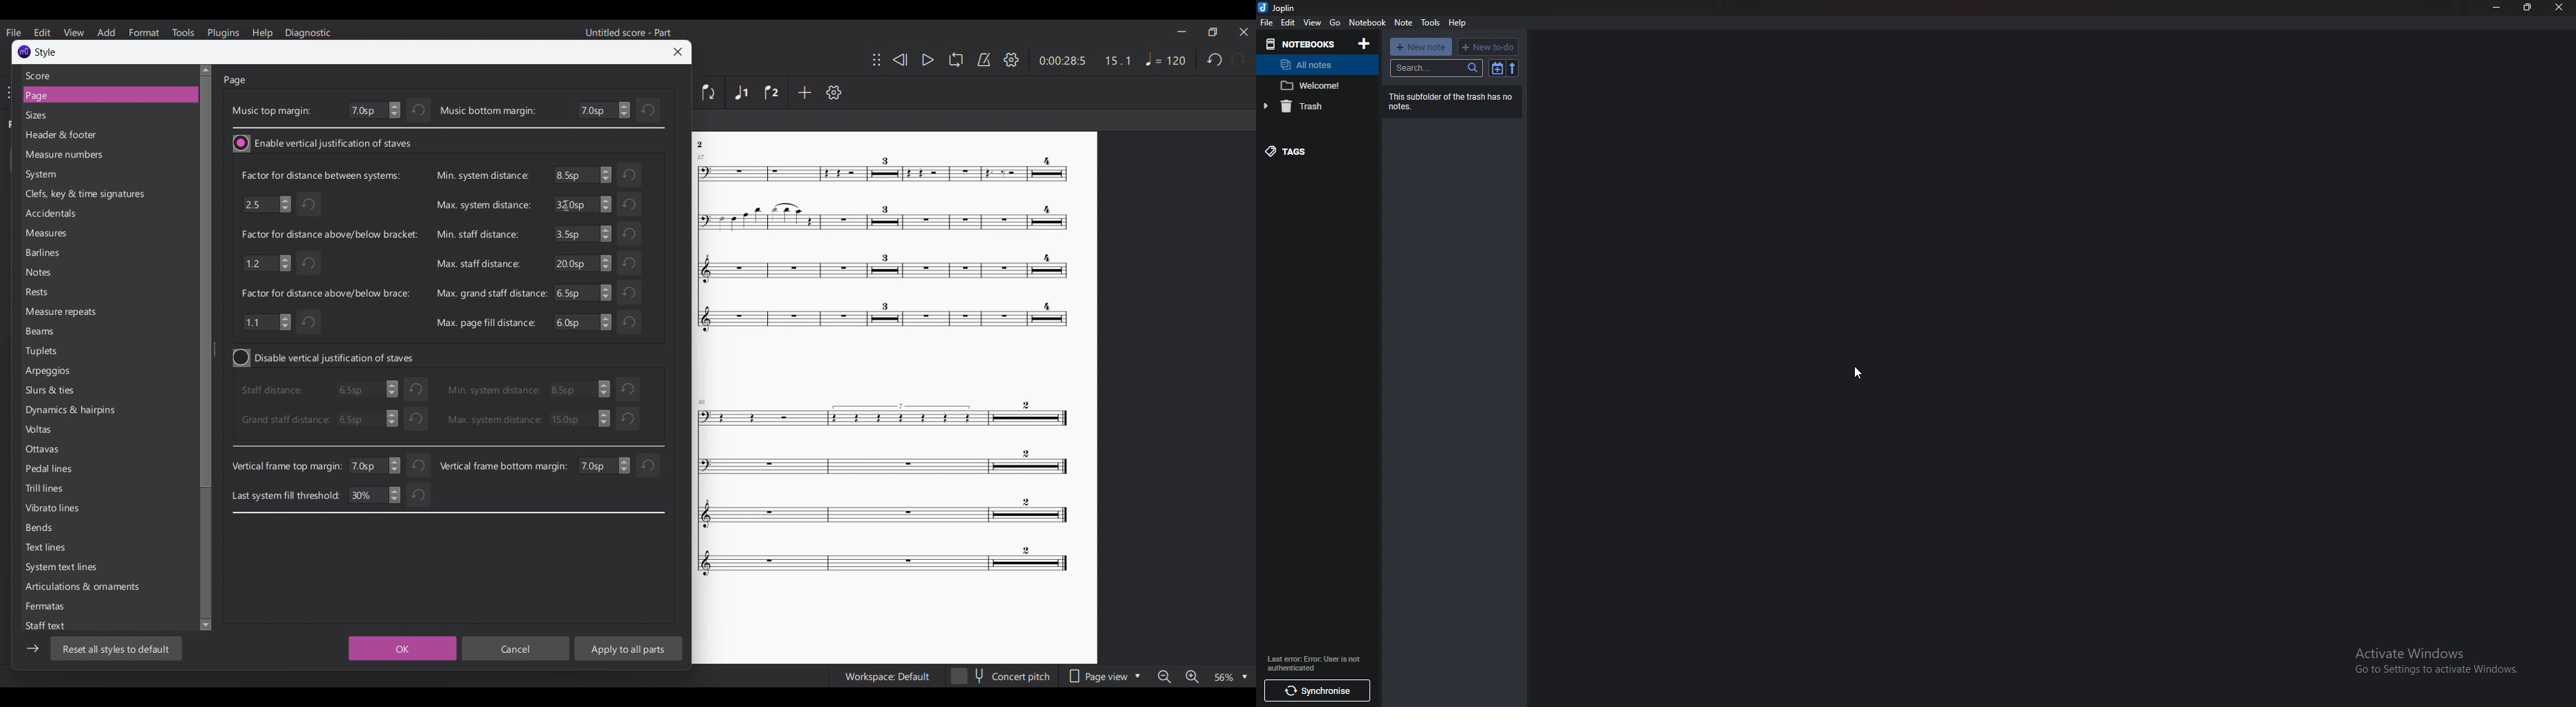  What do you see at coordinates (1303, 44) in the screenshot?
I see `Notebooks` at bounding box center [1303, 44].